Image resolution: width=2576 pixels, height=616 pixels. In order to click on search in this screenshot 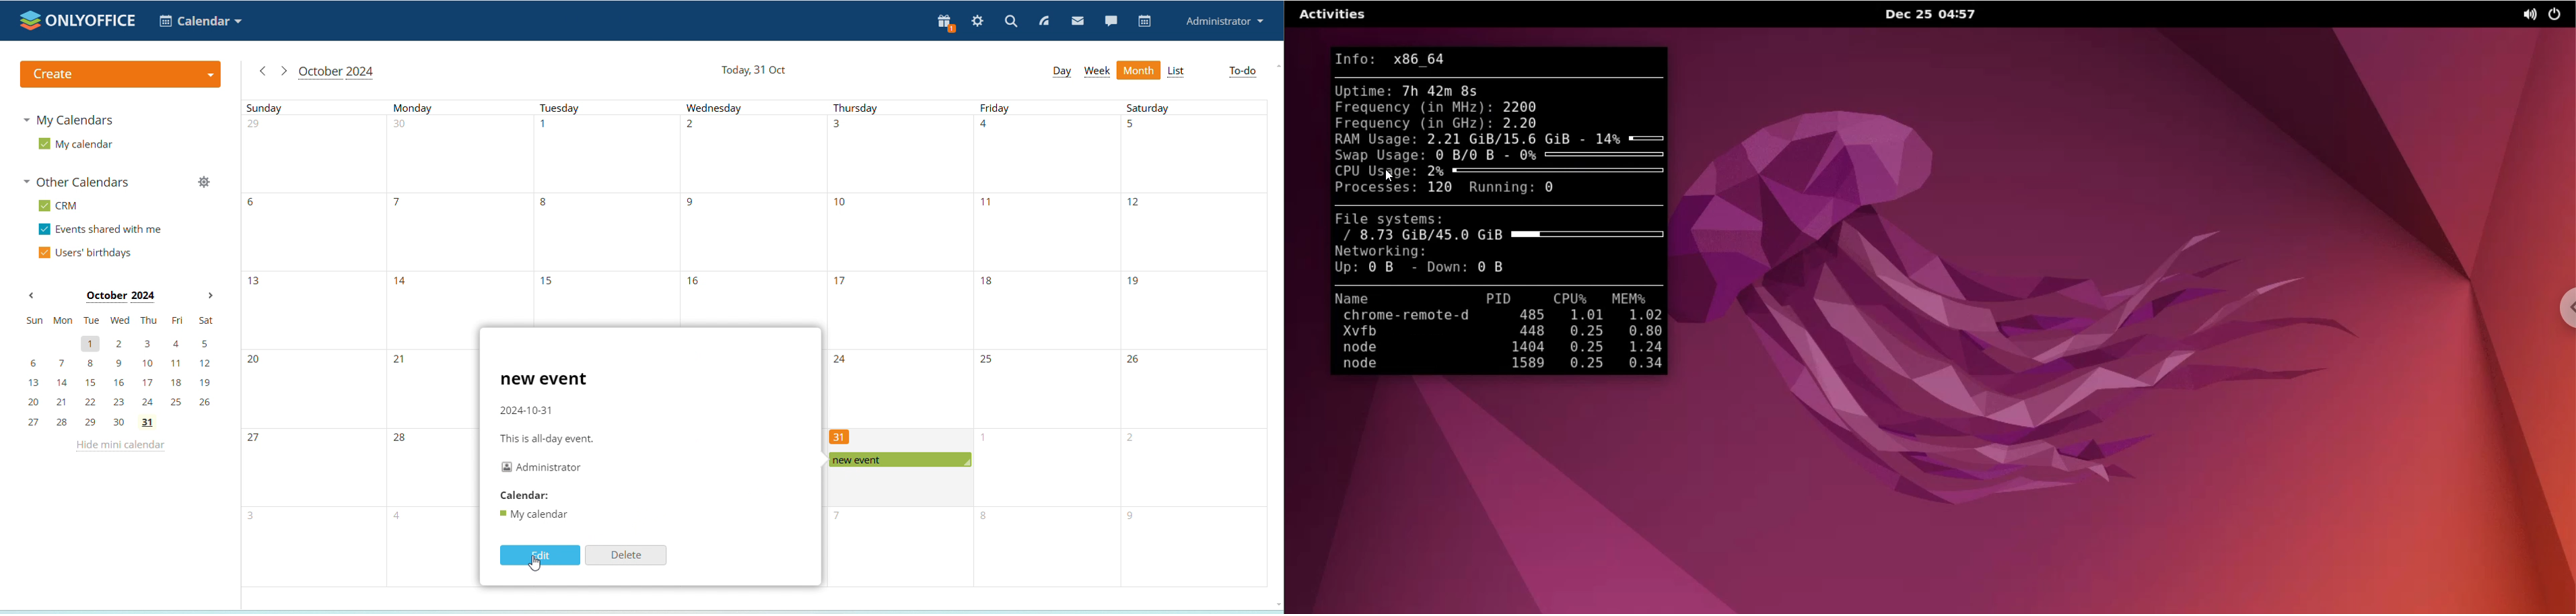, I will do `click(1011, 21)`.